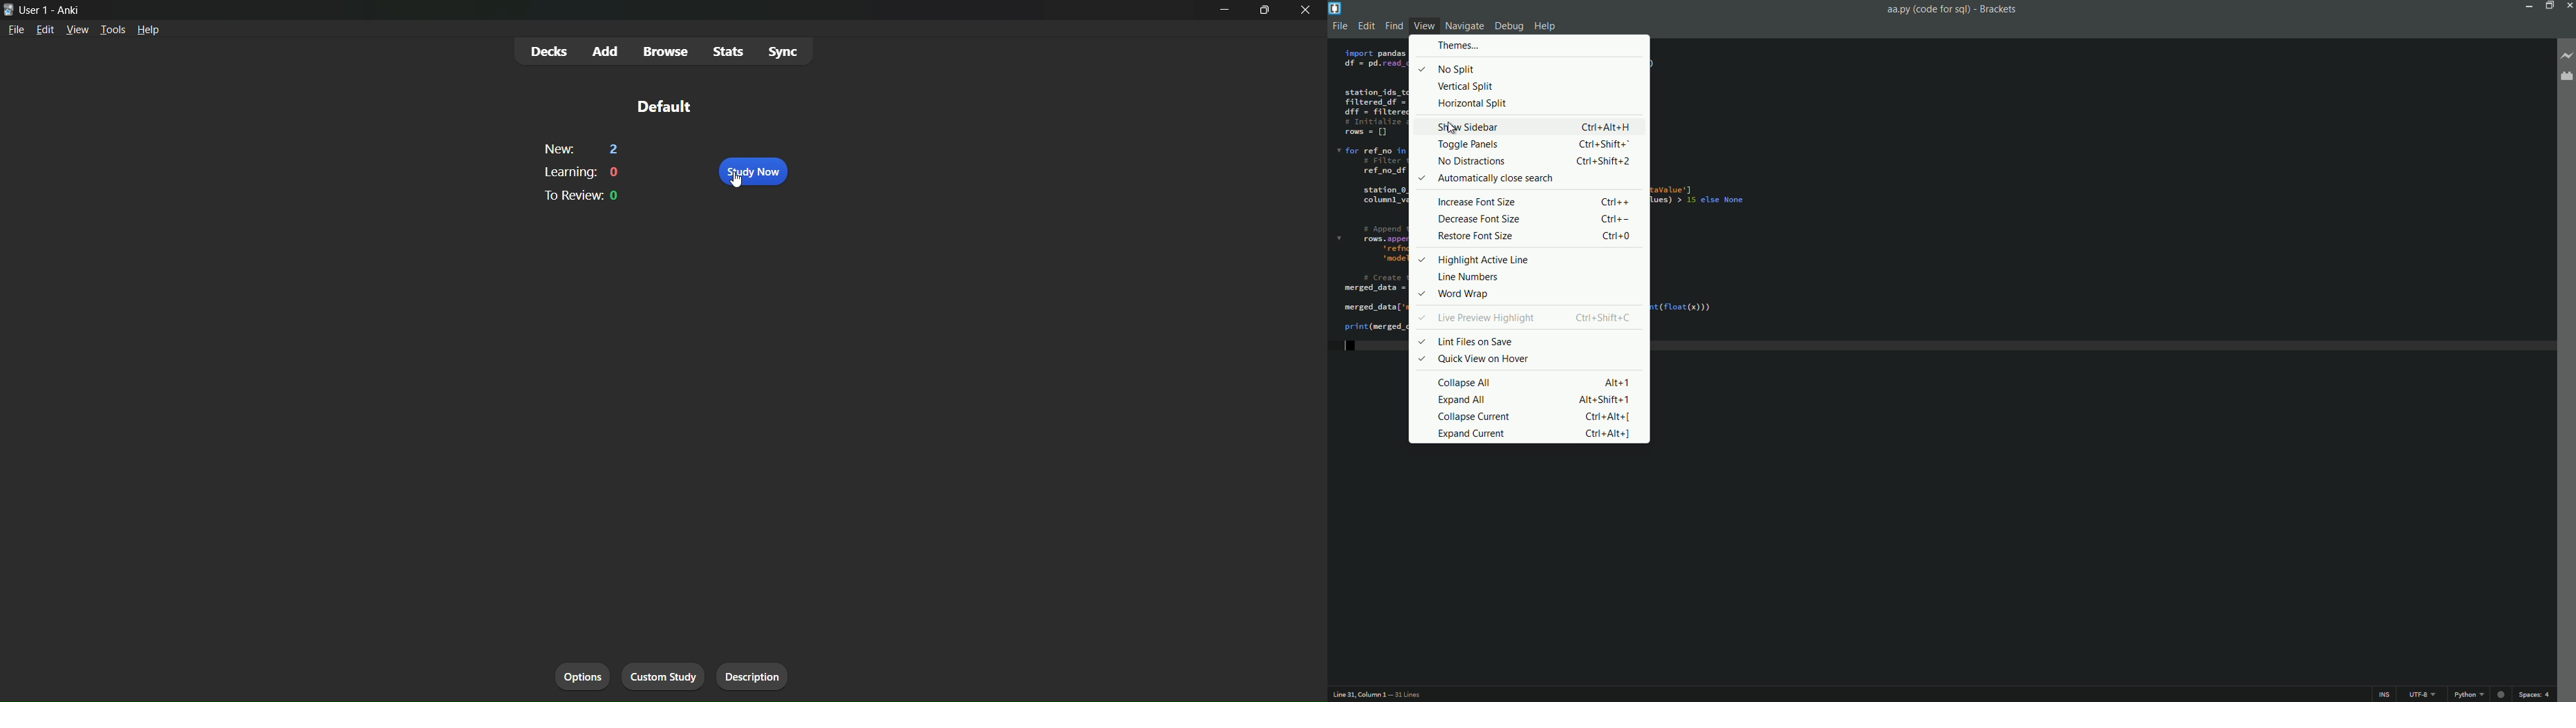 This screenshot has width=2576, height=728. What do you see at coordinates (45, 32) in the screenshot?
I see `edit` at bounding box center [45, 32].